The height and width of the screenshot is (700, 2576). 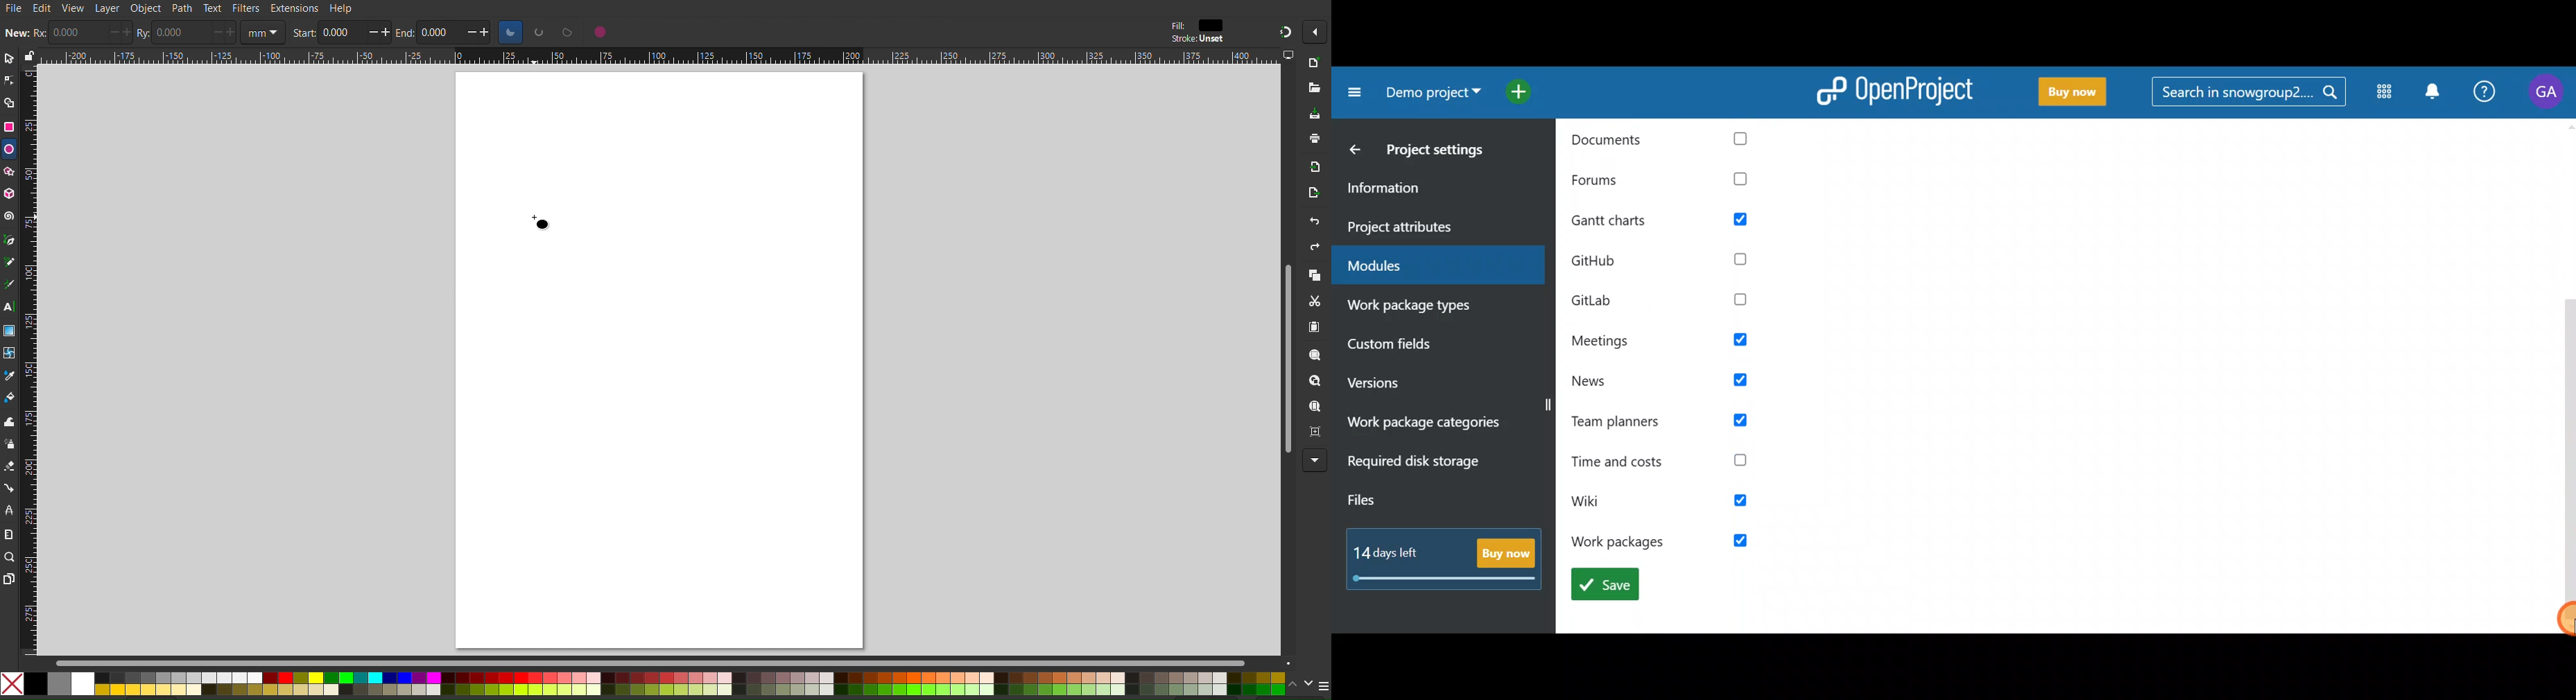 I want to click on Text Tool, so click(x=10, y=306).